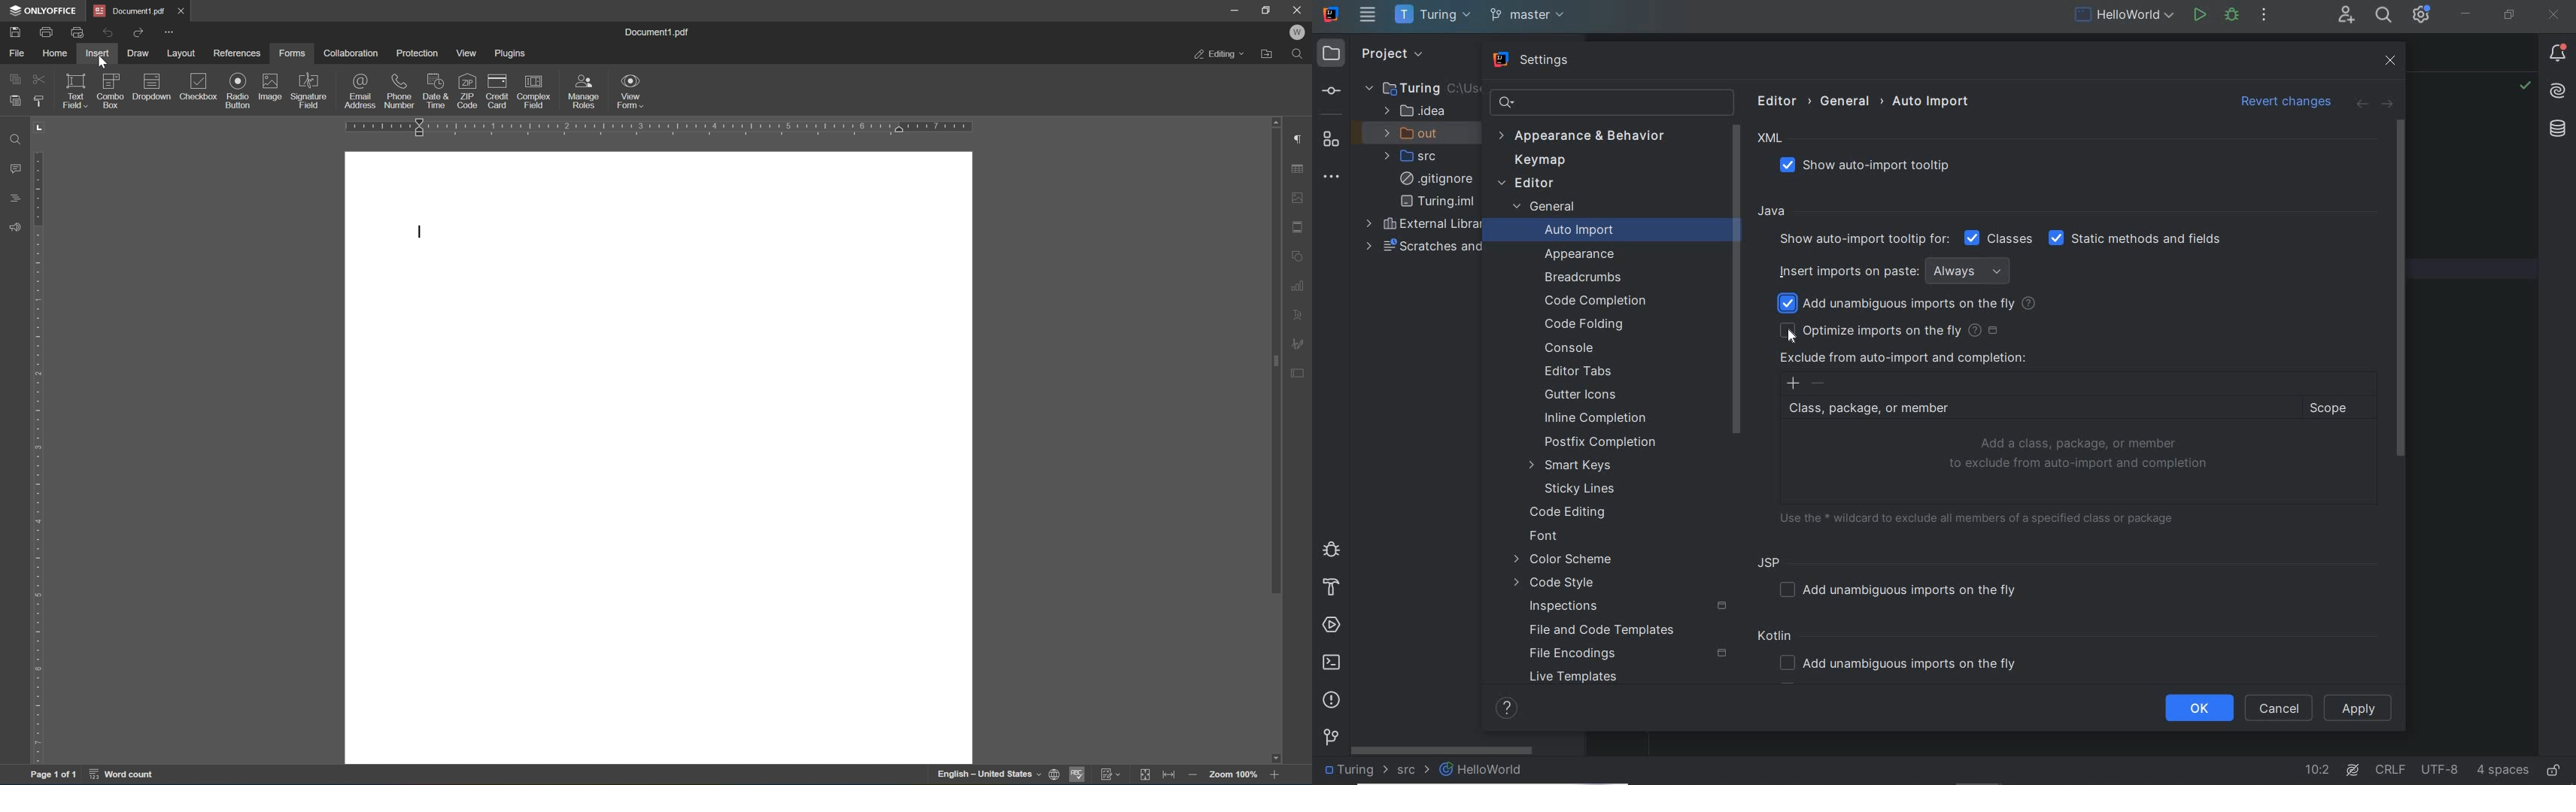  Describe the element at coordinates (1368, 14) in the screenshot. I see `main menu` at that location.